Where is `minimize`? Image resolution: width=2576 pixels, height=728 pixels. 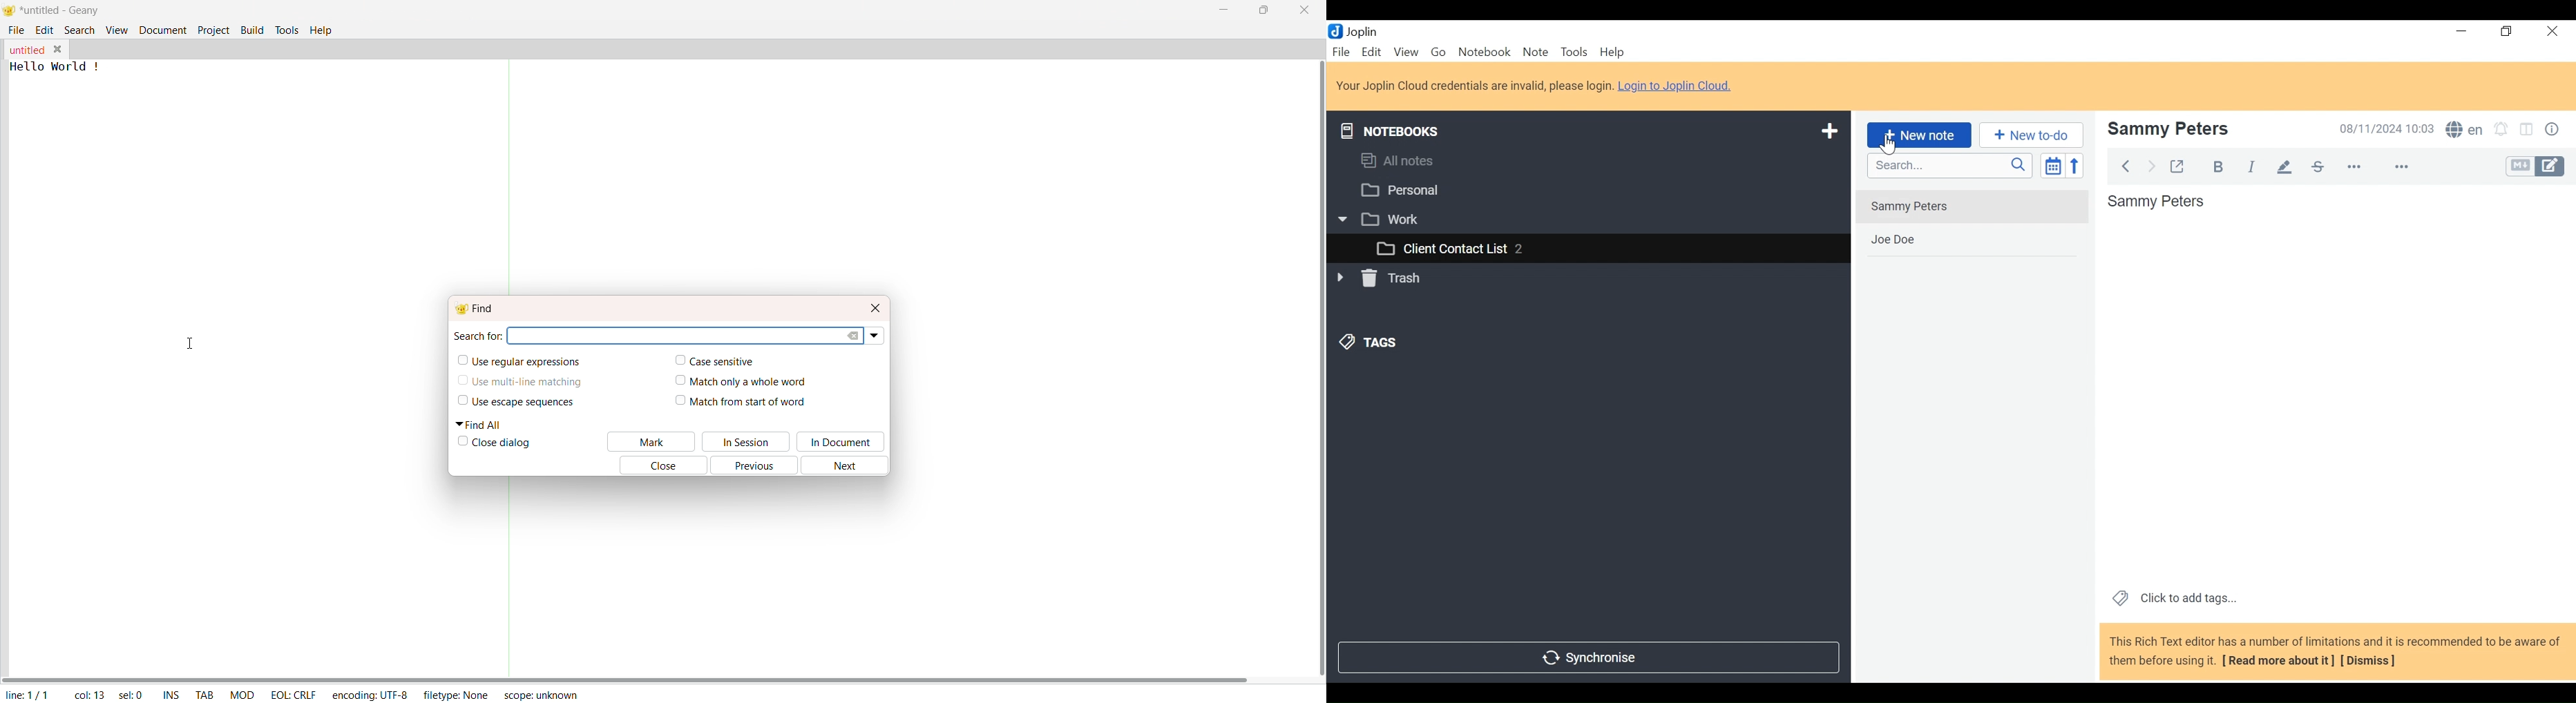
minimize is located at coordinates (2459, 31).